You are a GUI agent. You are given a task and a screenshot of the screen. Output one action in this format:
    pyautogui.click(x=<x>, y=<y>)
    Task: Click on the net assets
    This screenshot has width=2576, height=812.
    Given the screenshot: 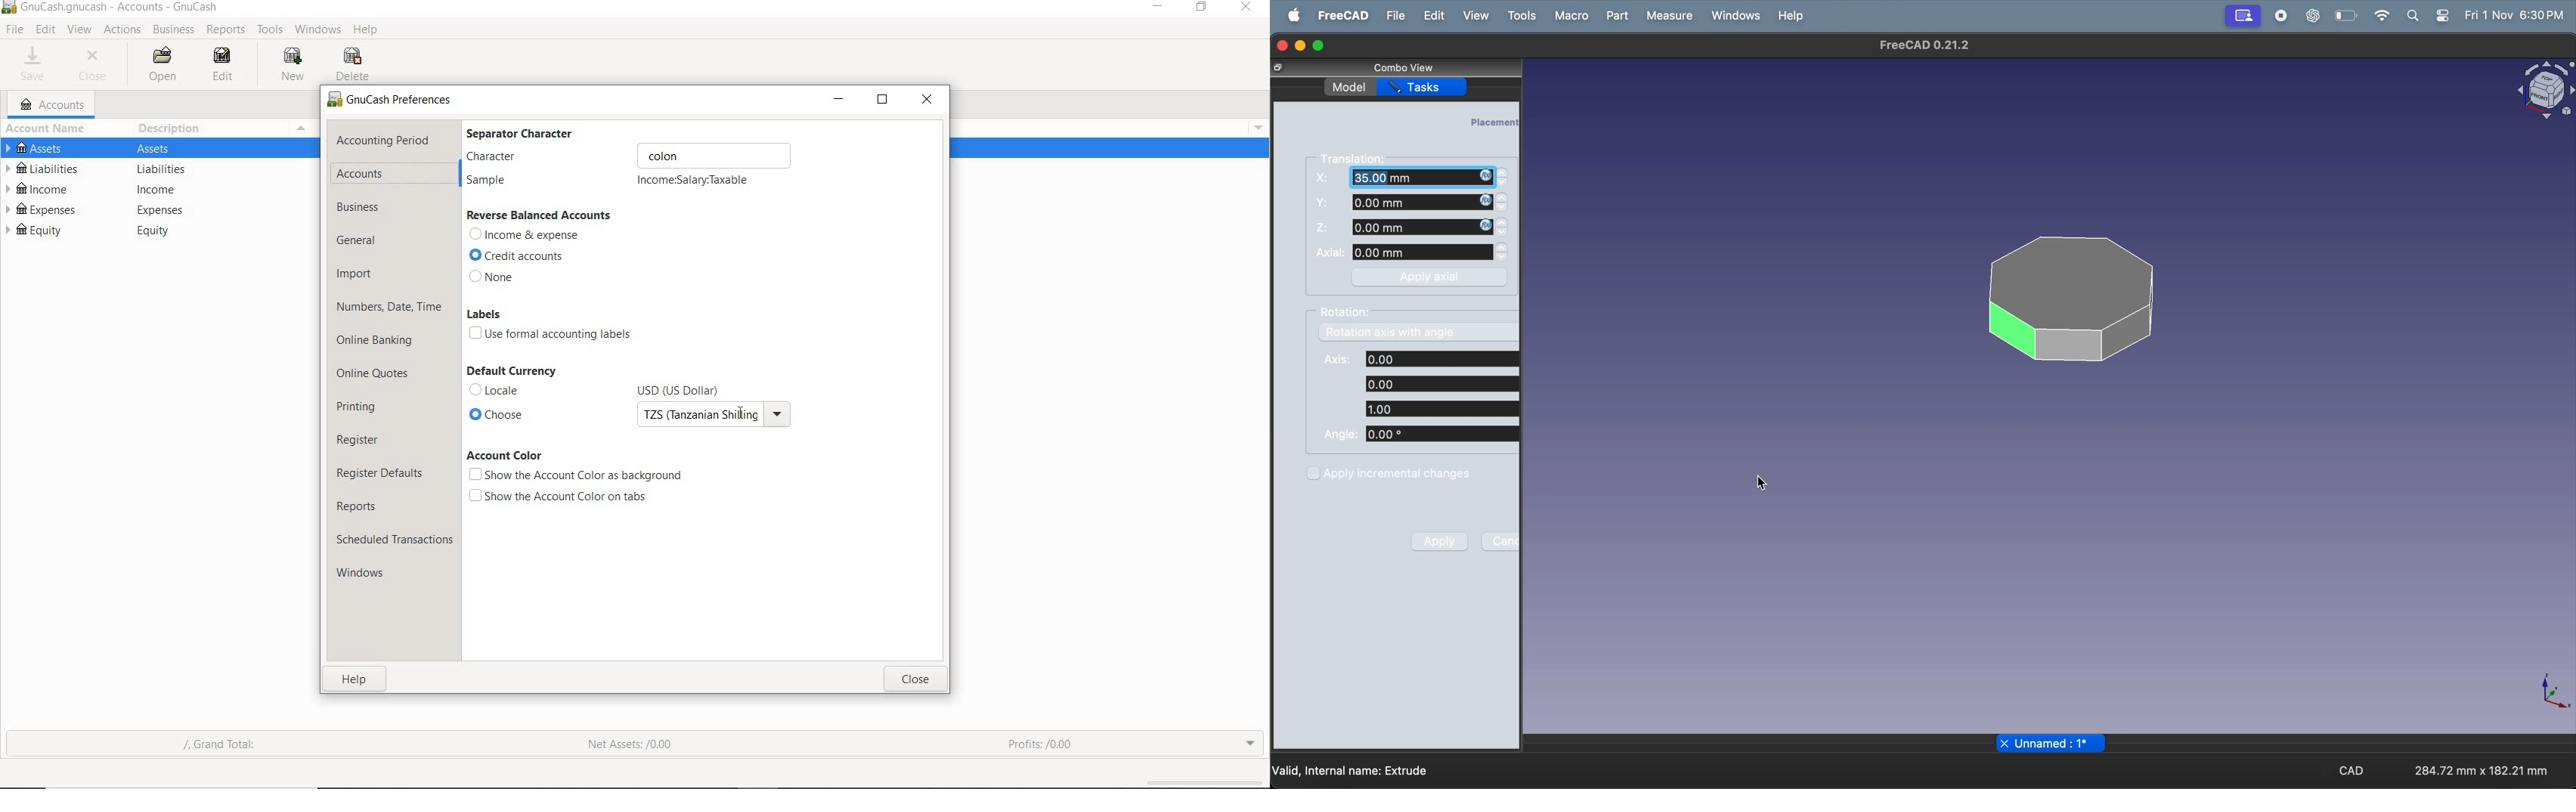 What is the action you would take?
    pyautogui.click(x=627, y=744)
    